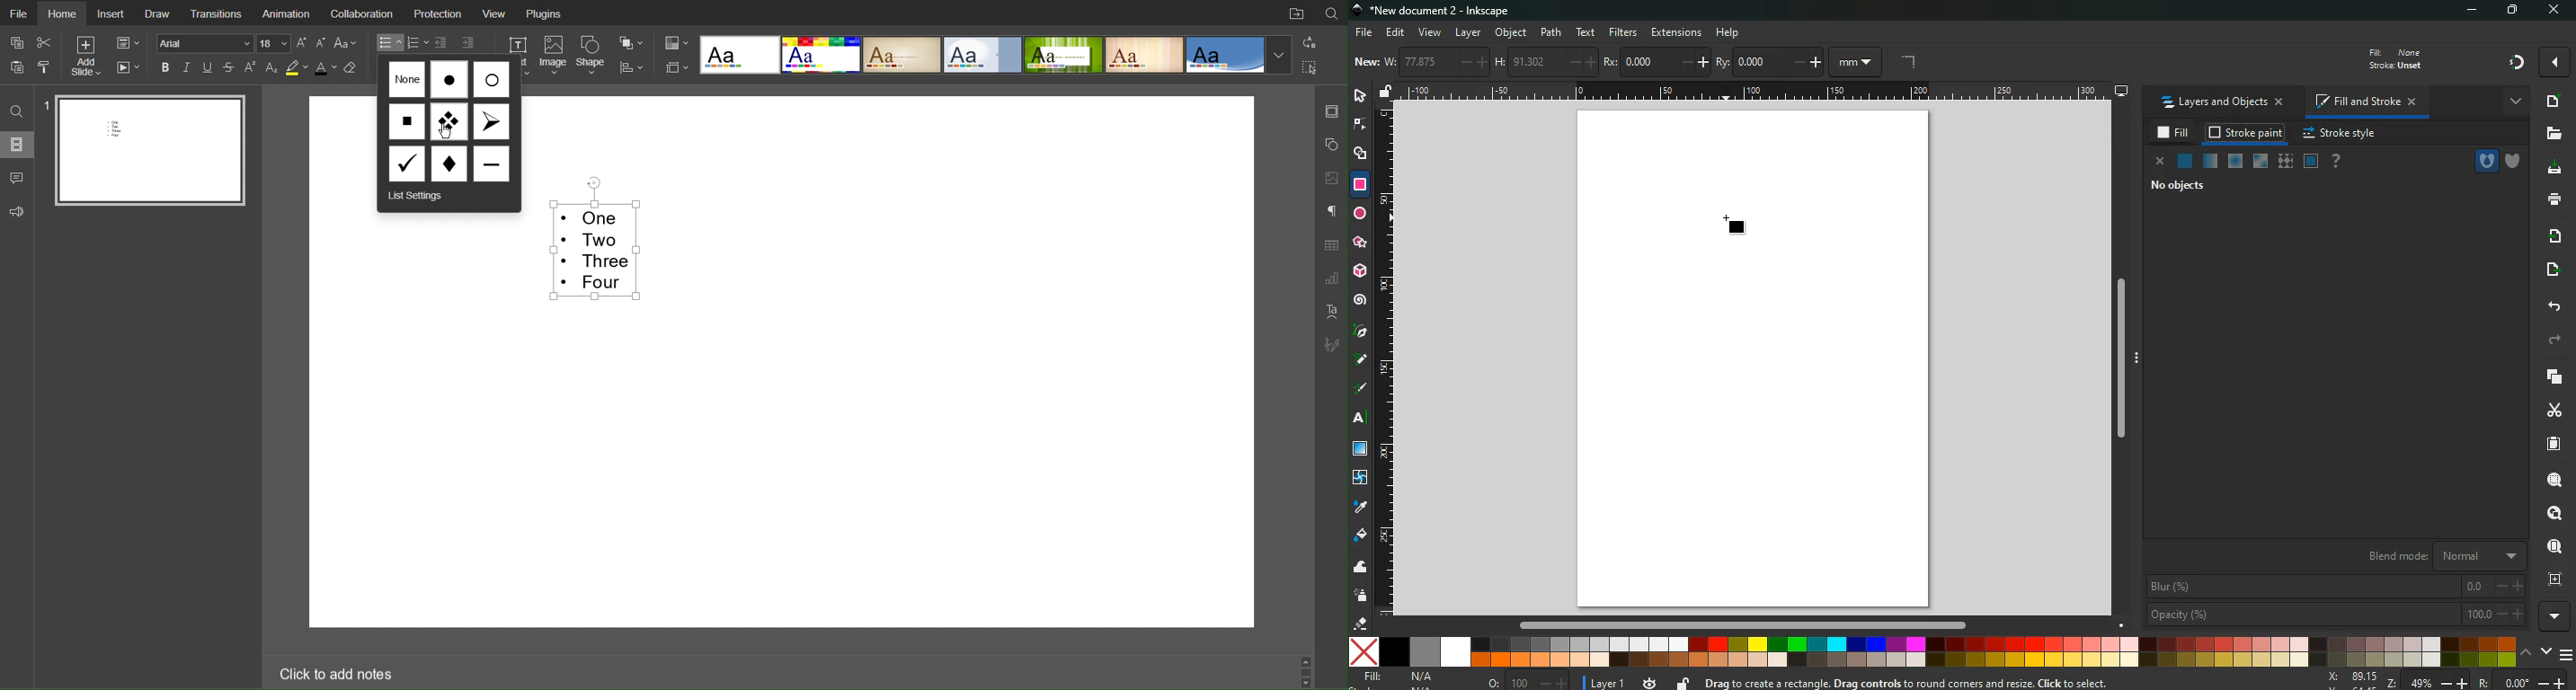 The width and height of the screenshot is (2576, 700). Describe the element at coordinates (595, 246) in the screenshot. I see `Selected Text - One Two Three Four` at that location.